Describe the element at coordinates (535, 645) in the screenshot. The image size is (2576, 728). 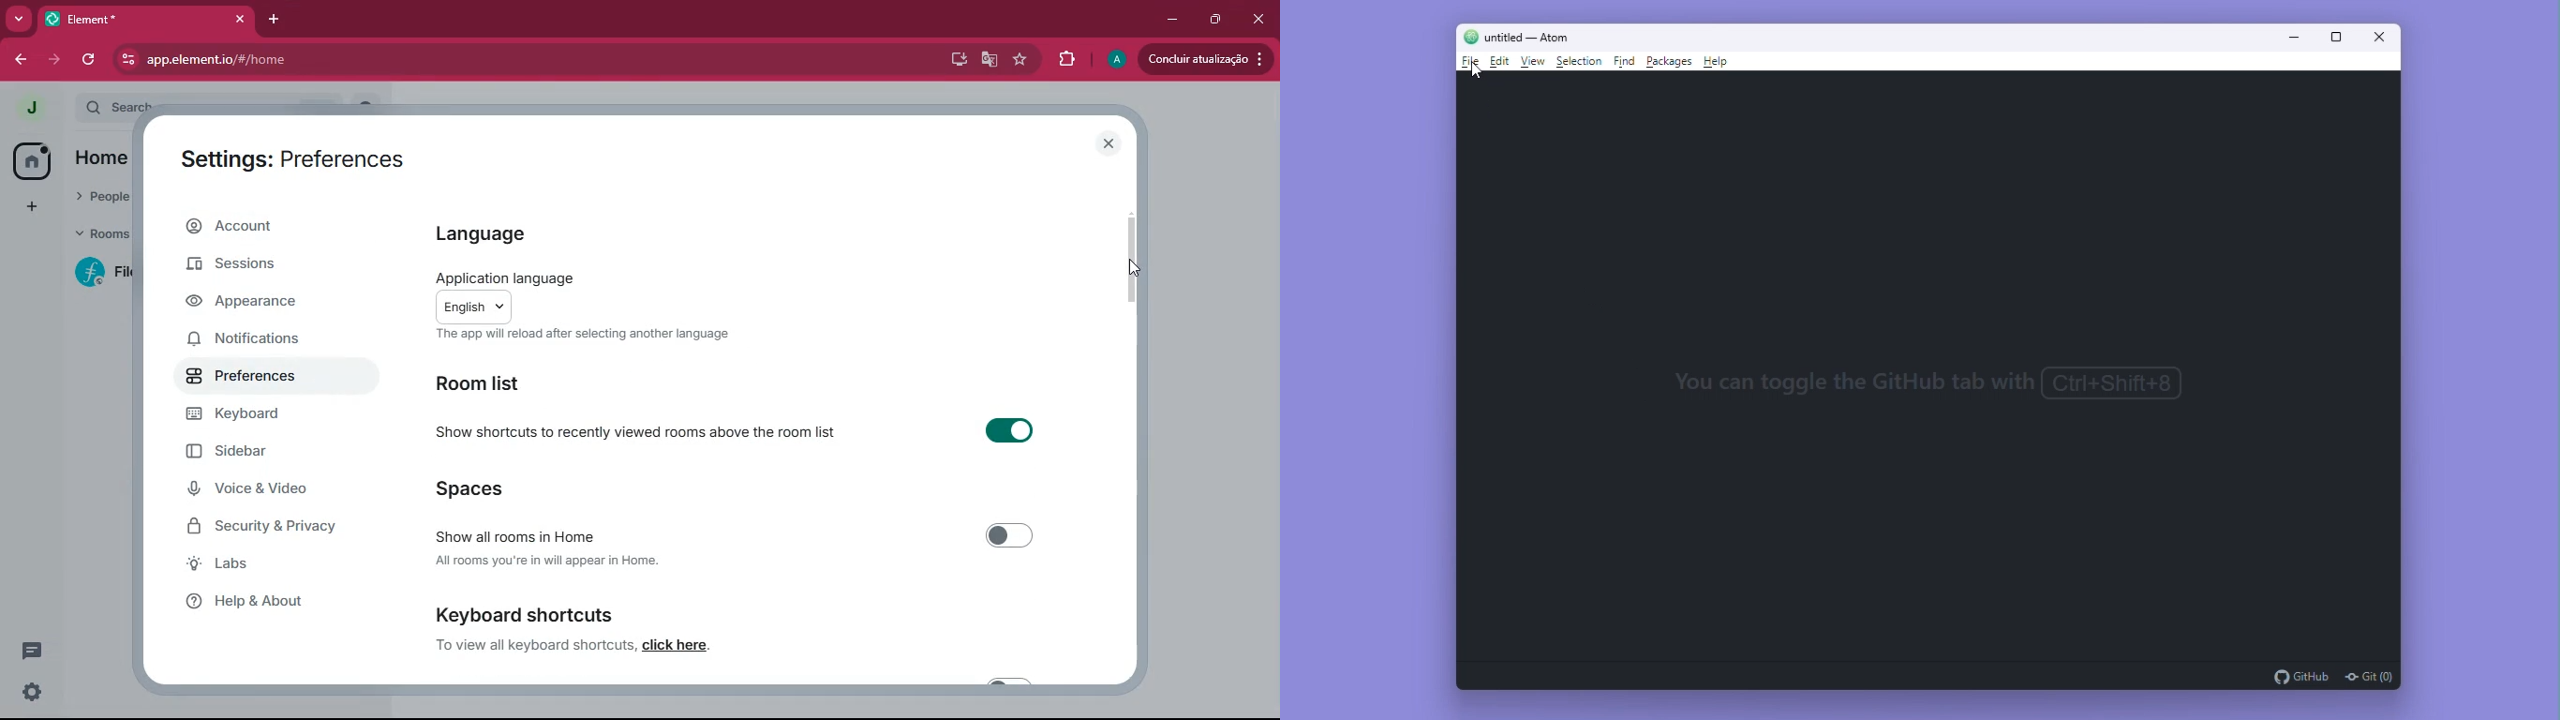
I see `To view all keyboard shortcuts` at that location.